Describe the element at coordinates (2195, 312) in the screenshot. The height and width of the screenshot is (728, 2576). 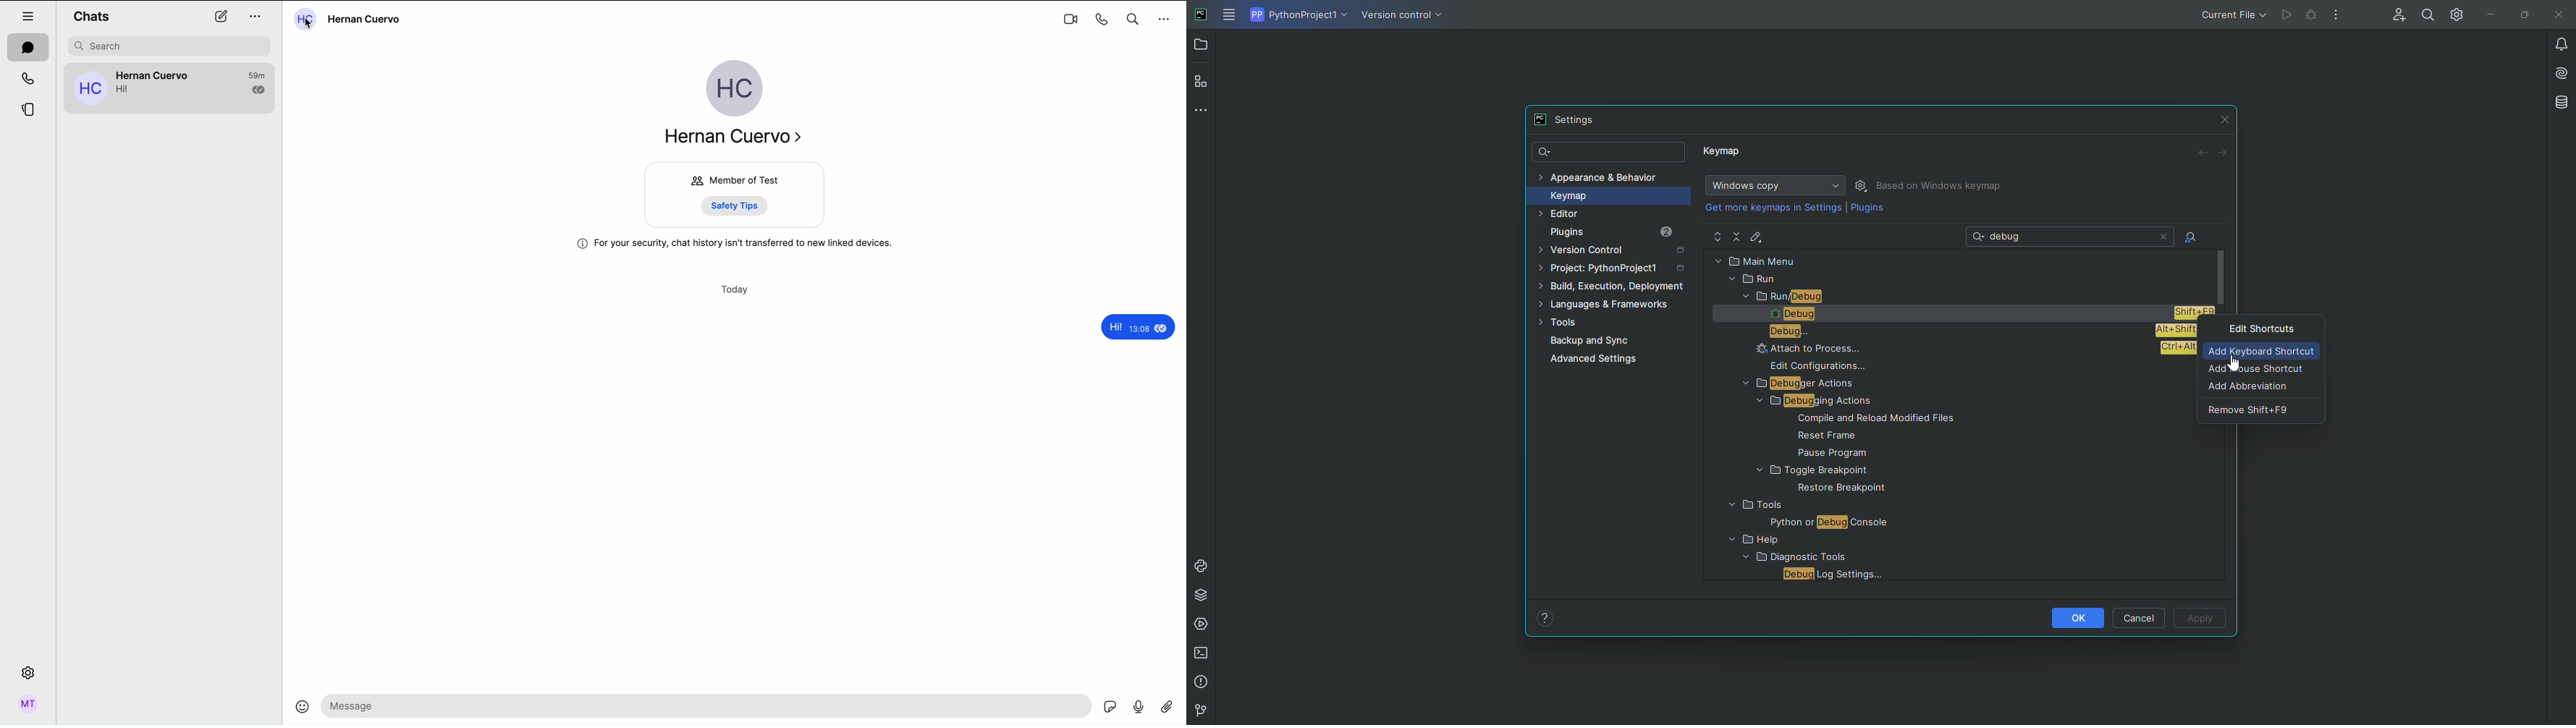
I see `shortcut` at that location.